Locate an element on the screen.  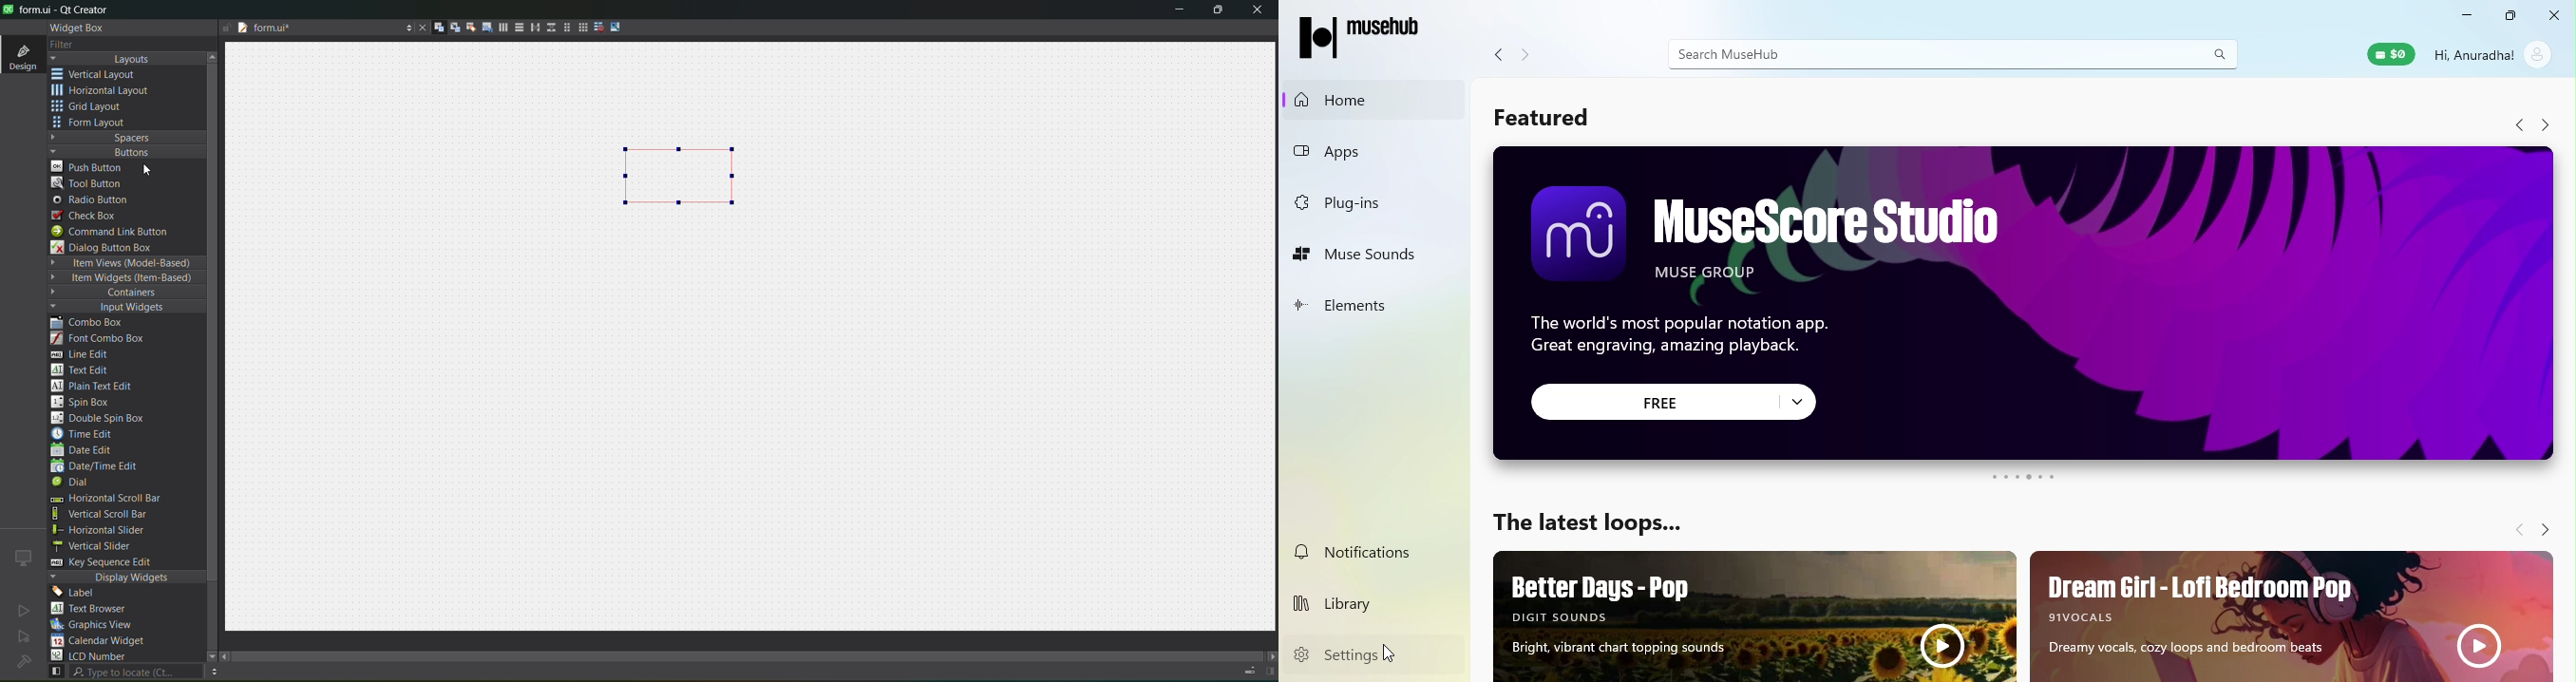
vertical is located at coordinates (103, 75).